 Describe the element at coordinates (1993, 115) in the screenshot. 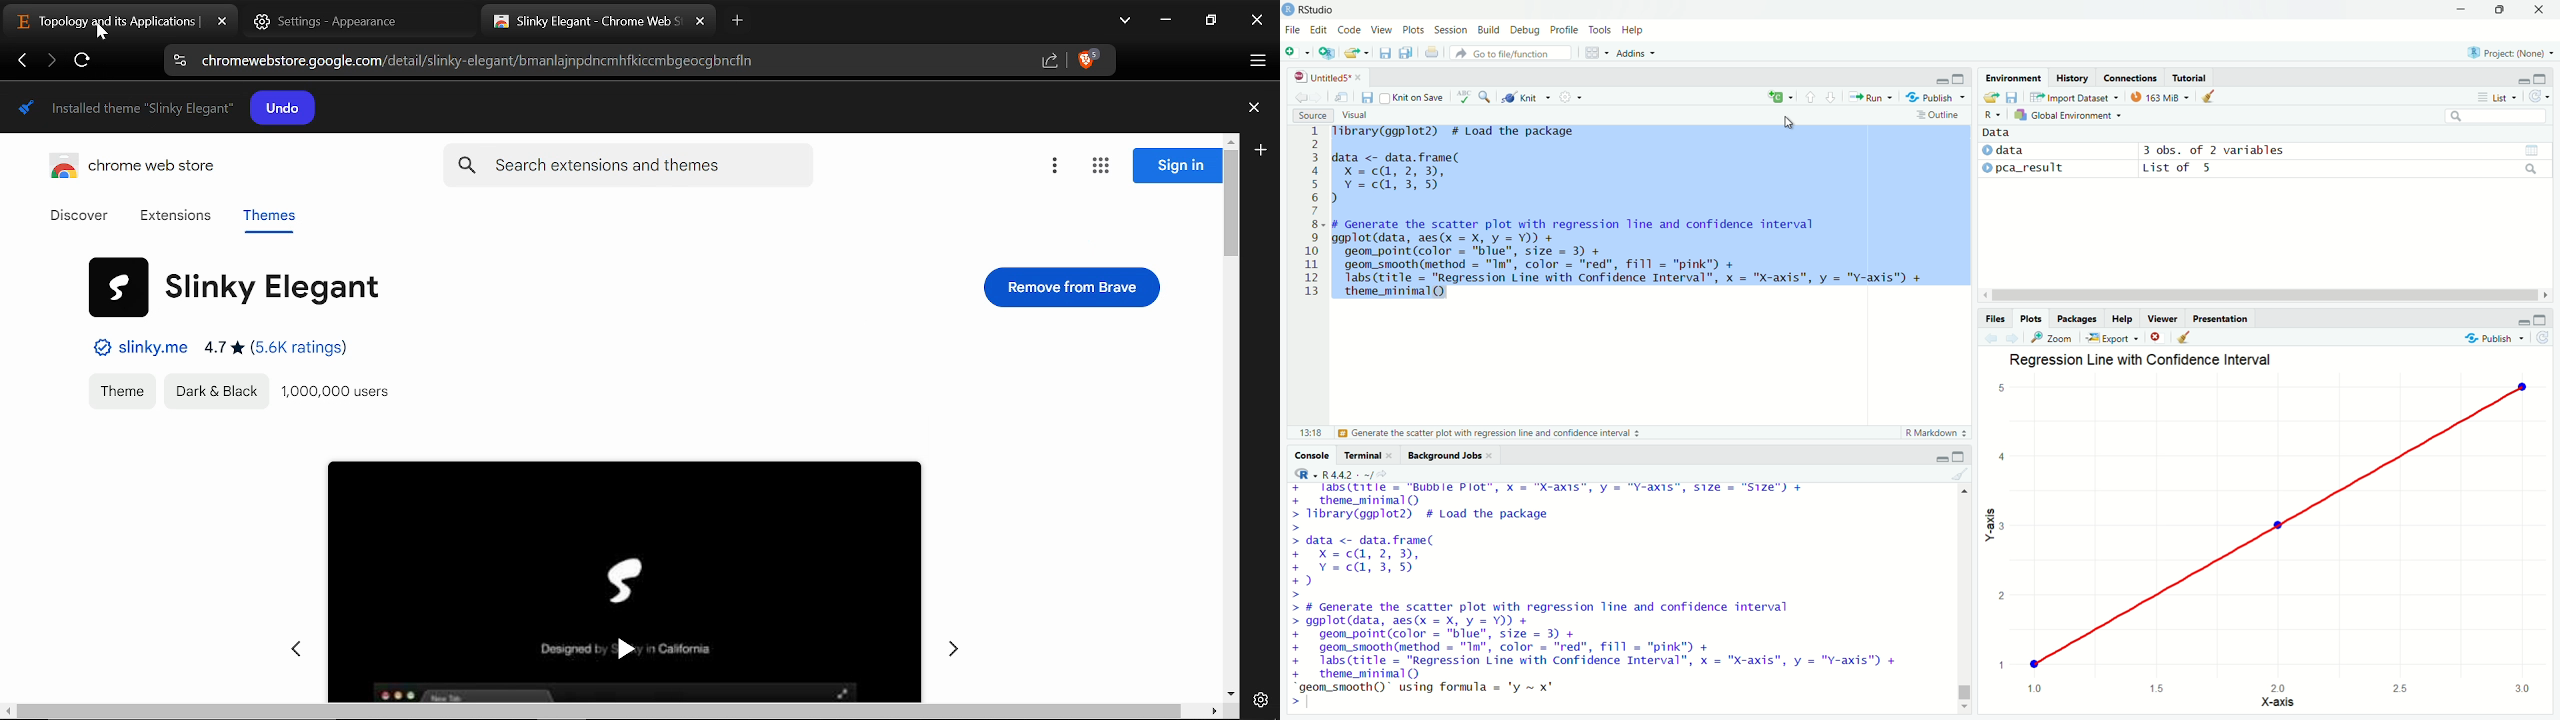

I see `R` at that location.